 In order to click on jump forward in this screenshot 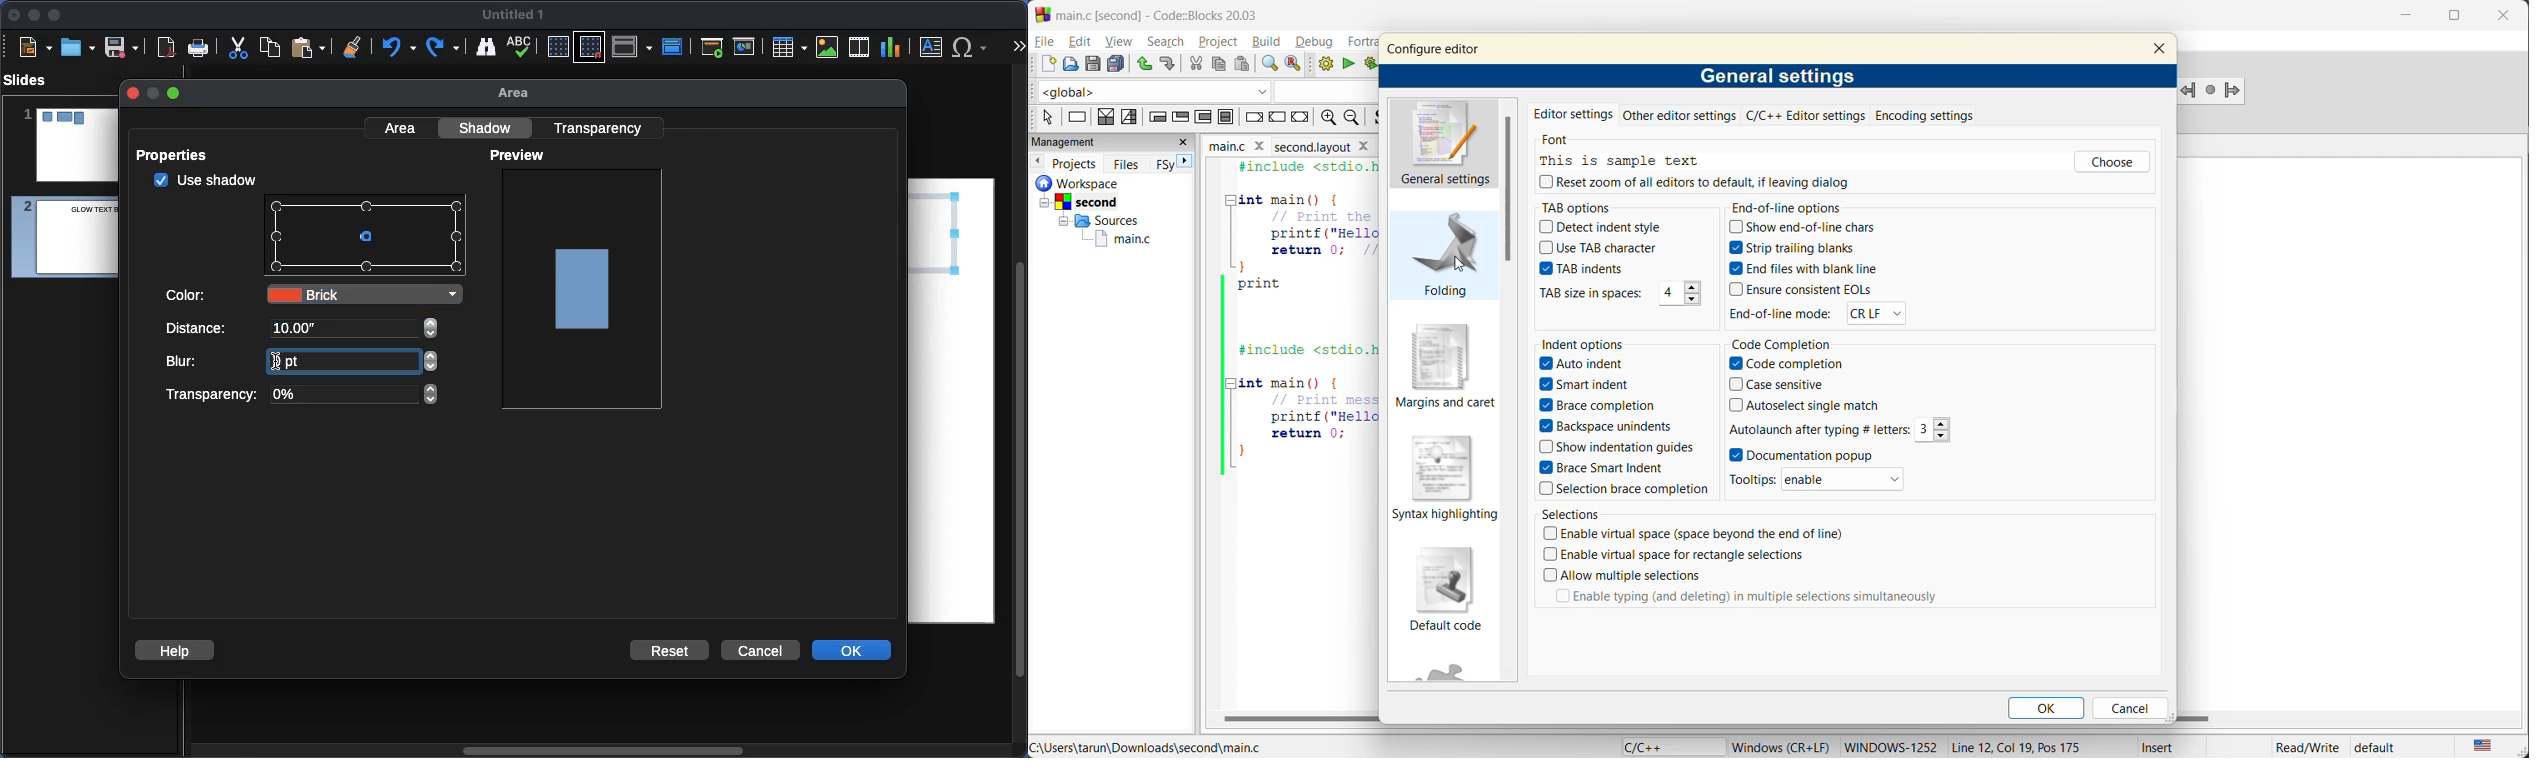, I will do `click(2233, 91)`.